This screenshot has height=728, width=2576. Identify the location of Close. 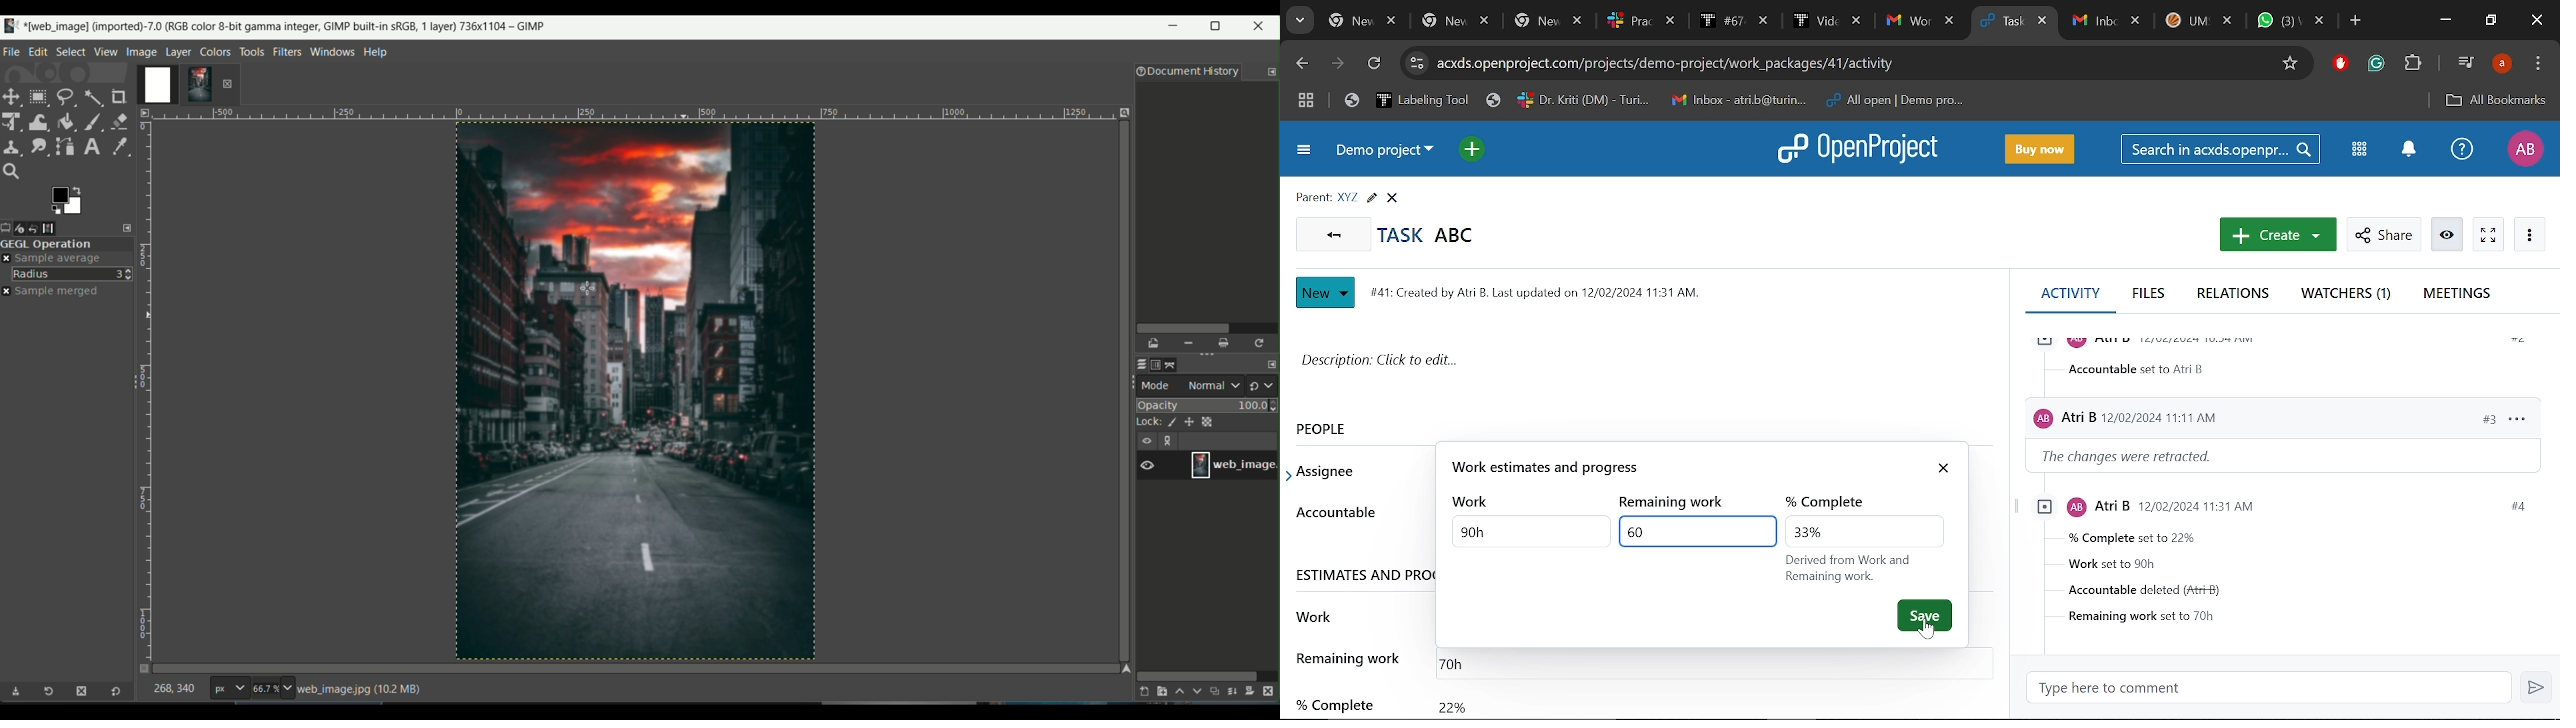
(2534, 21).